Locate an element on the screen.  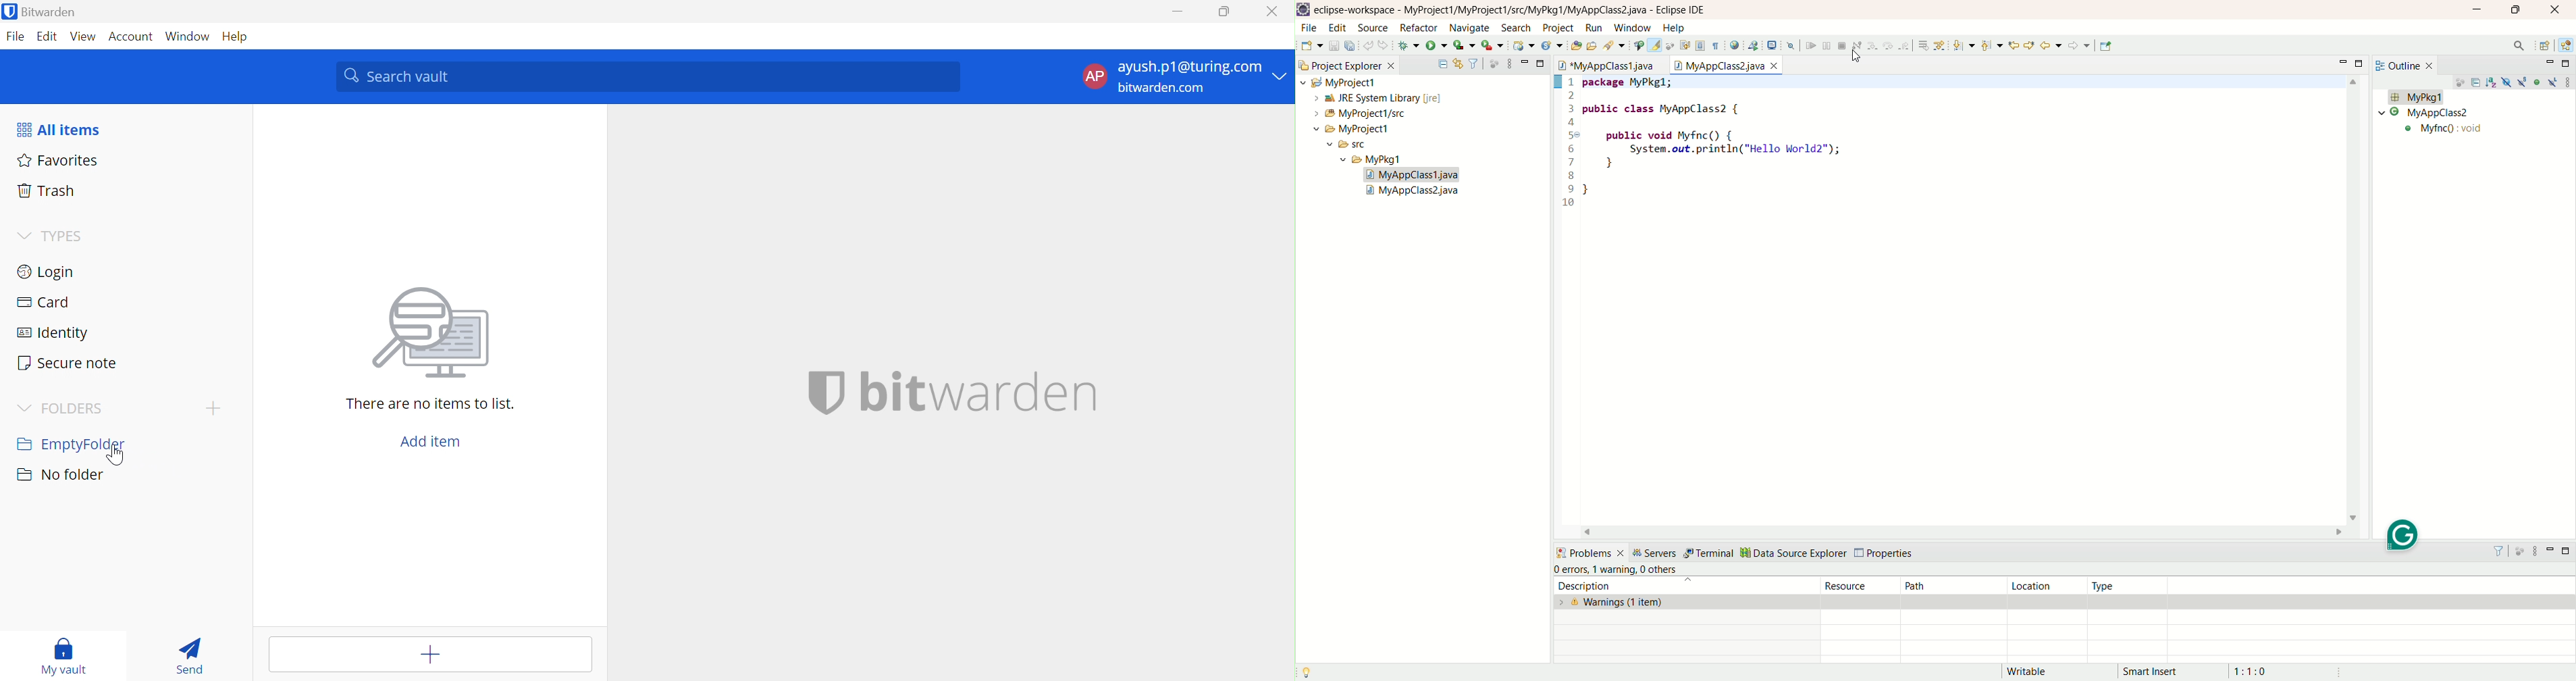
collapse all is located at coordinates (2478, 84).